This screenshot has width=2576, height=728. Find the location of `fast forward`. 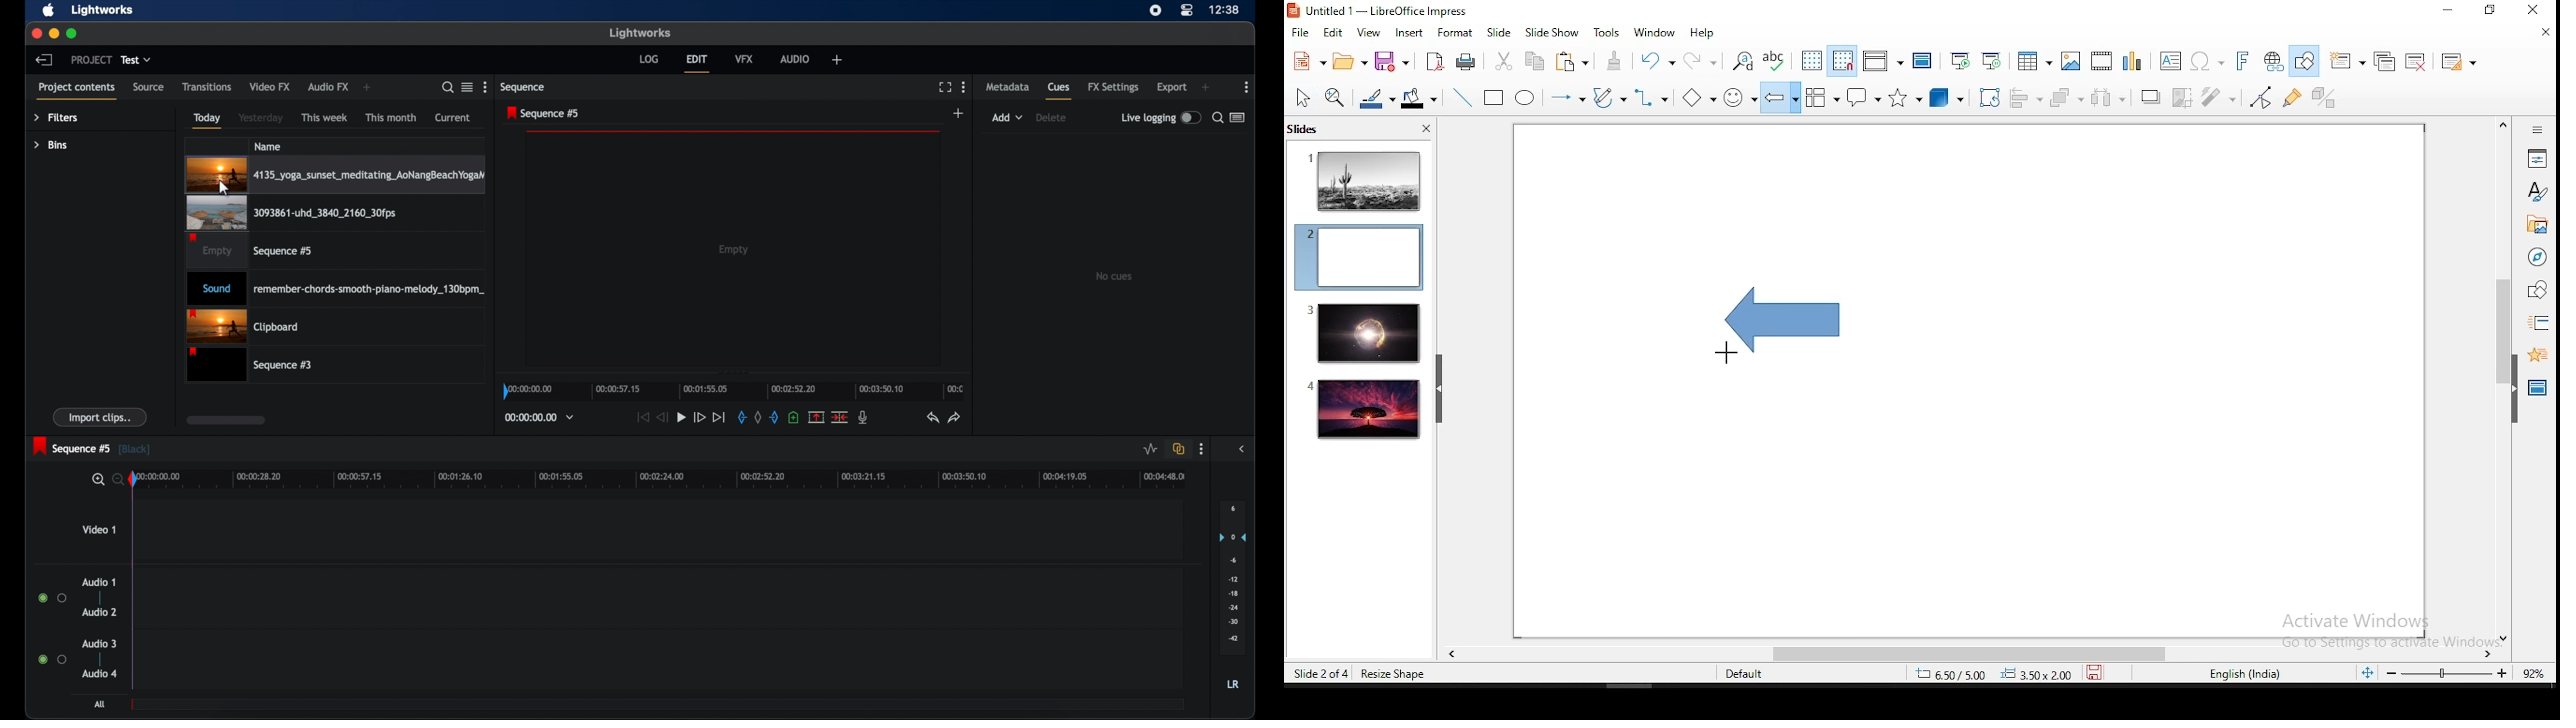

fast forward is located at coordinates (699, 417).